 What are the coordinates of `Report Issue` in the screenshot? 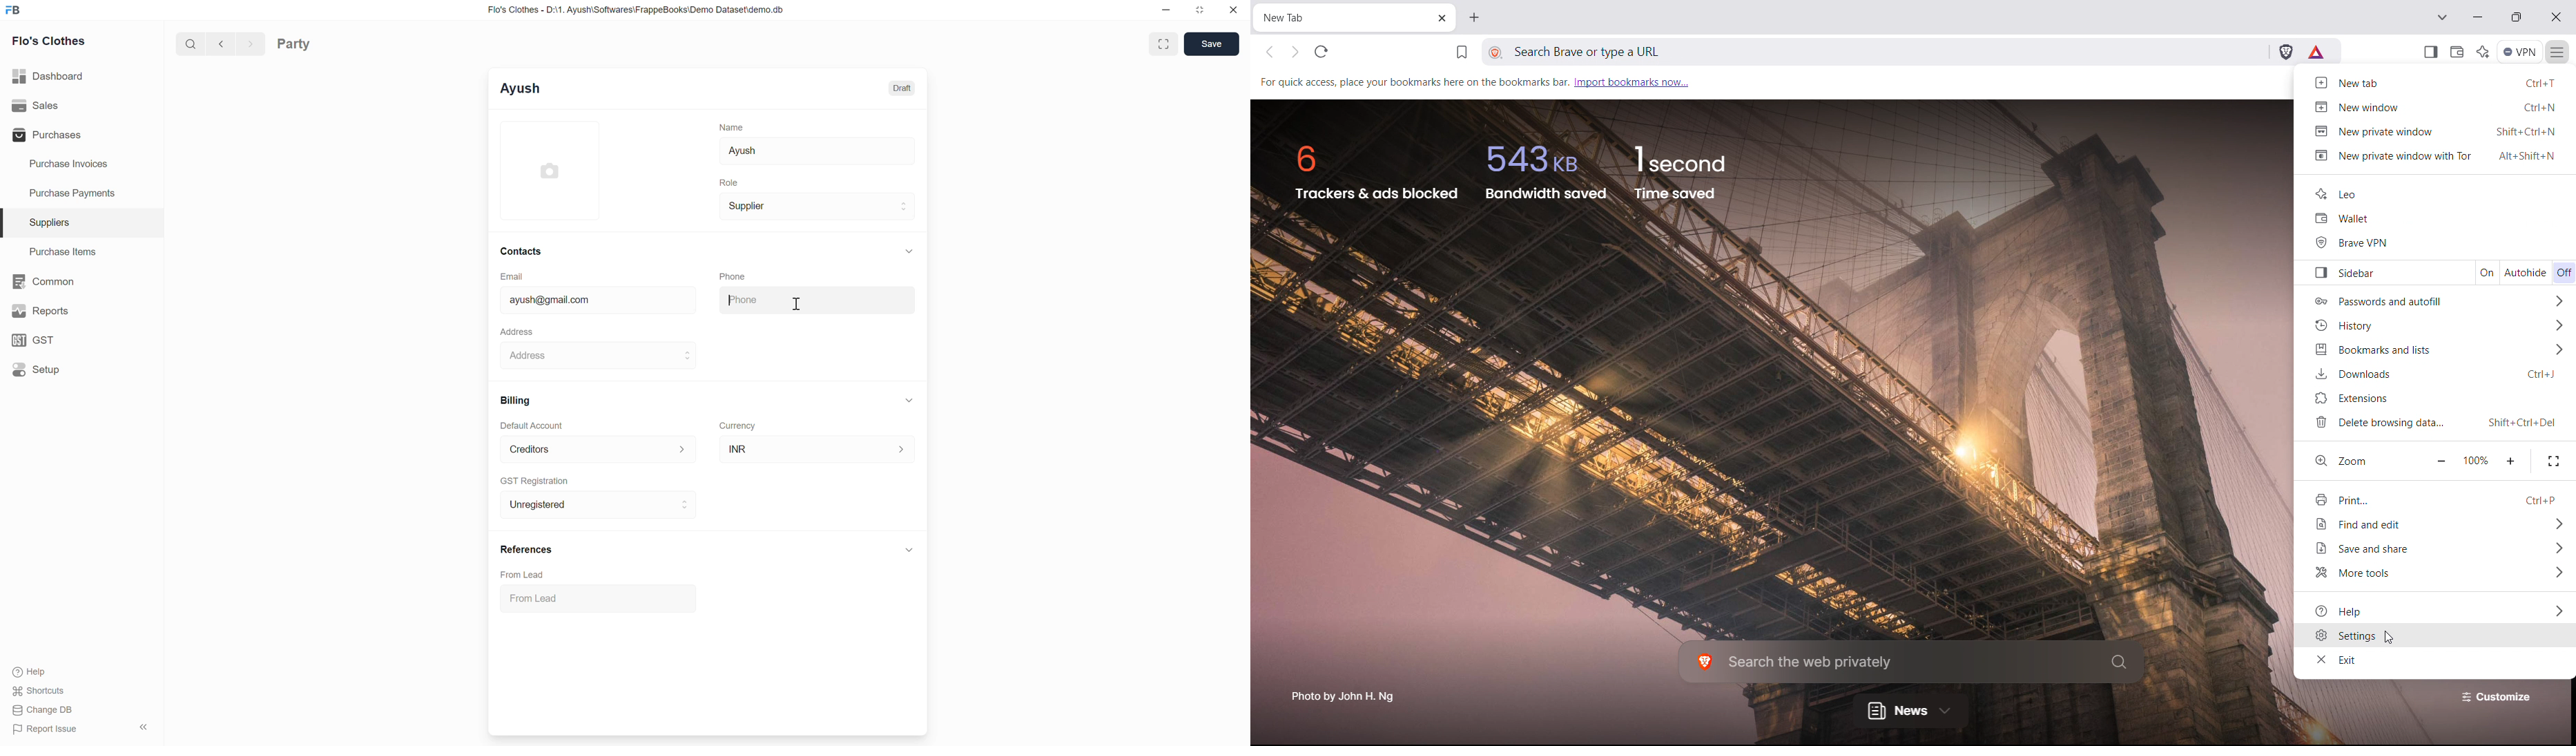 It's located at (47, 730).